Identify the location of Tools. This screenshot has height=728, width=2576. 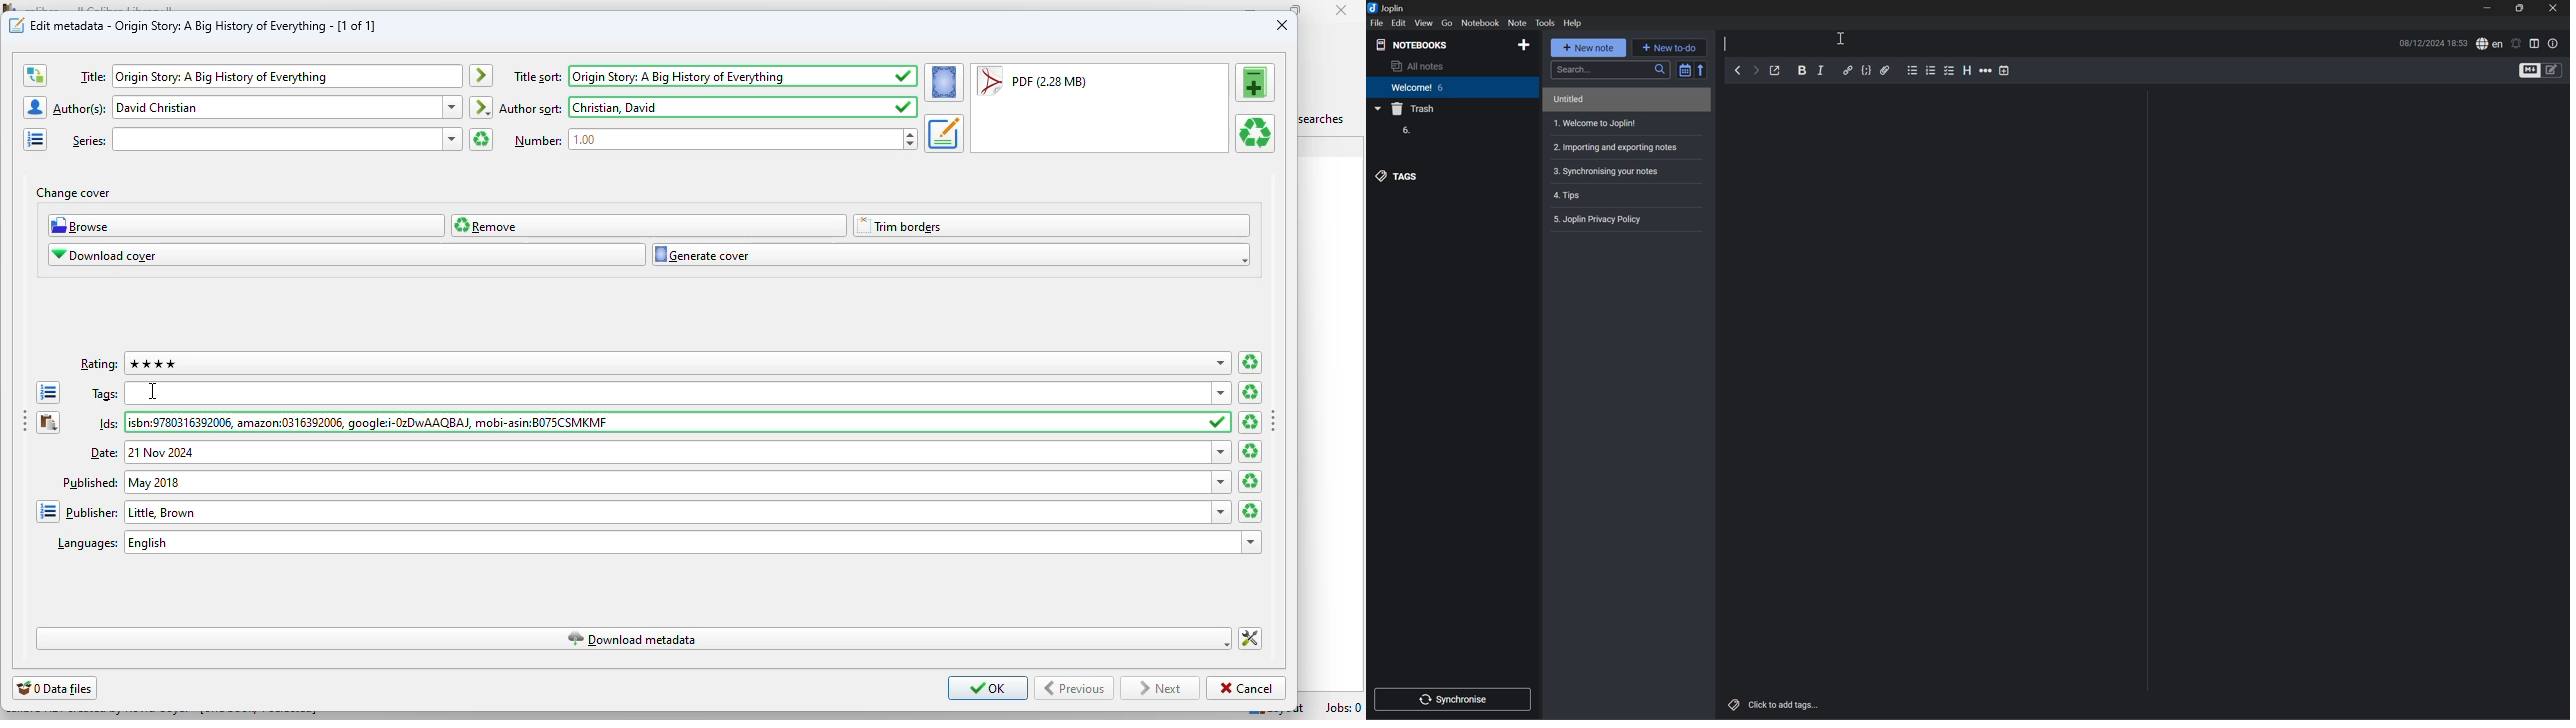
(1547, 23).